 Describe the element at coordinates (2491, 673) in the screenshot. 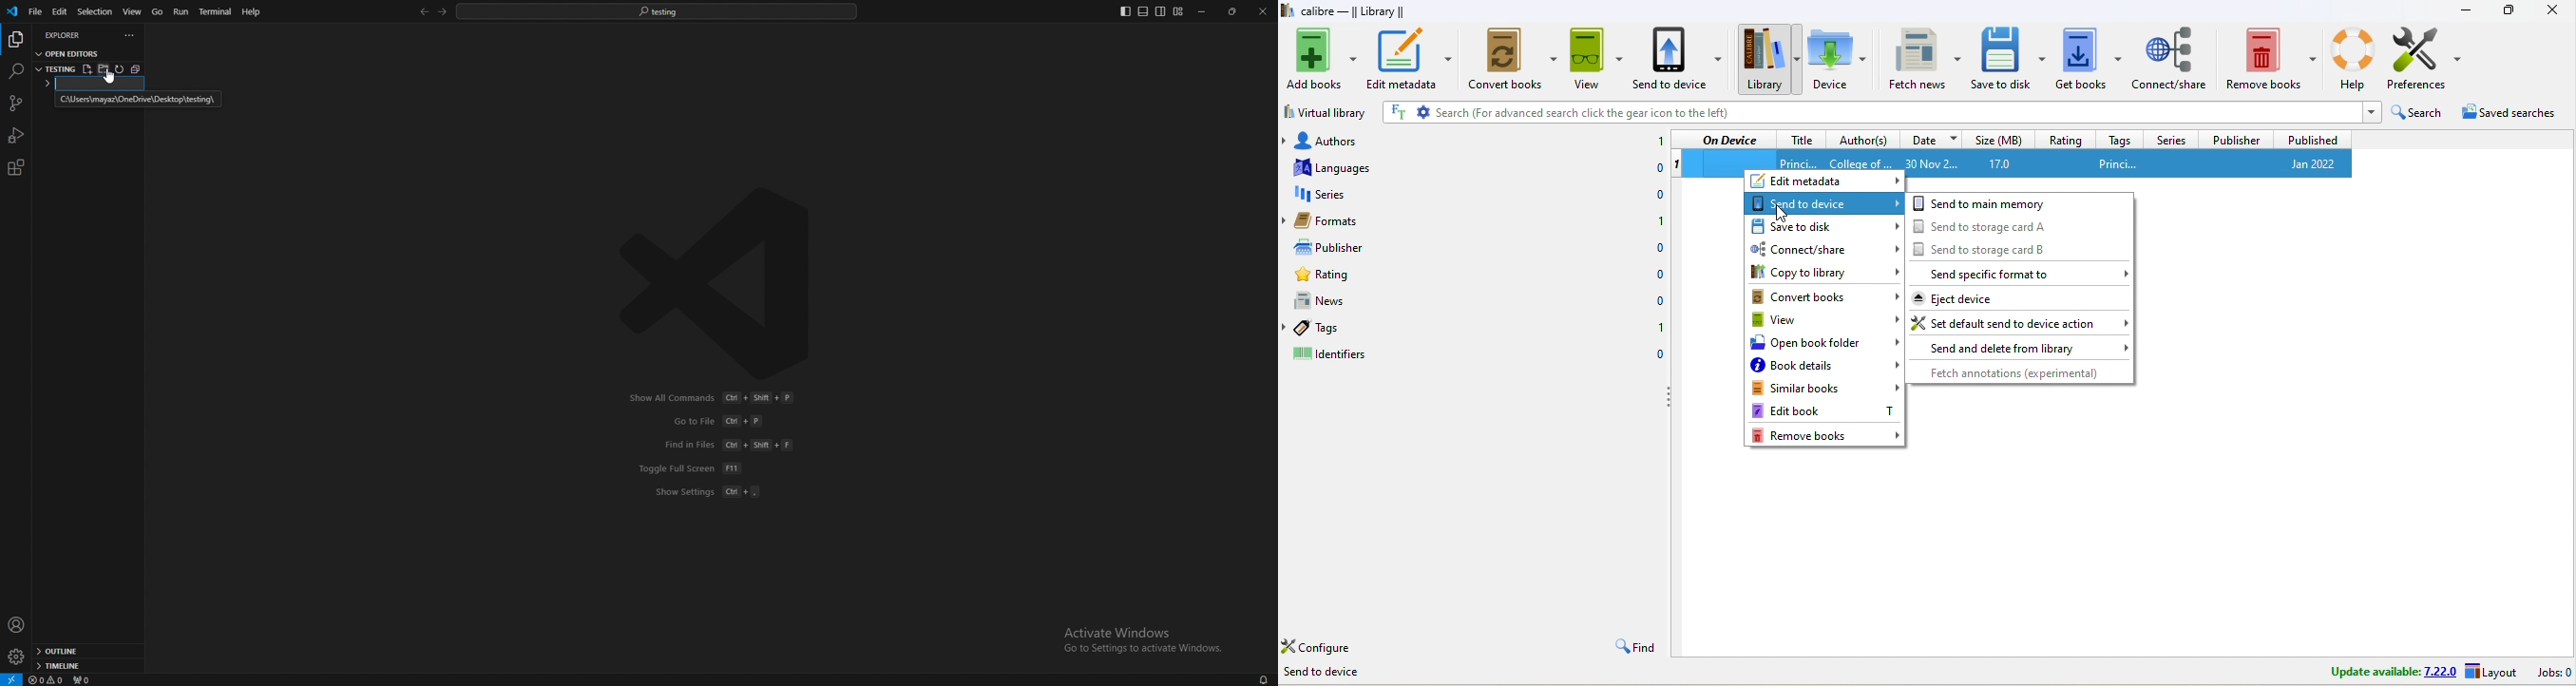

I see `layout` at that location.